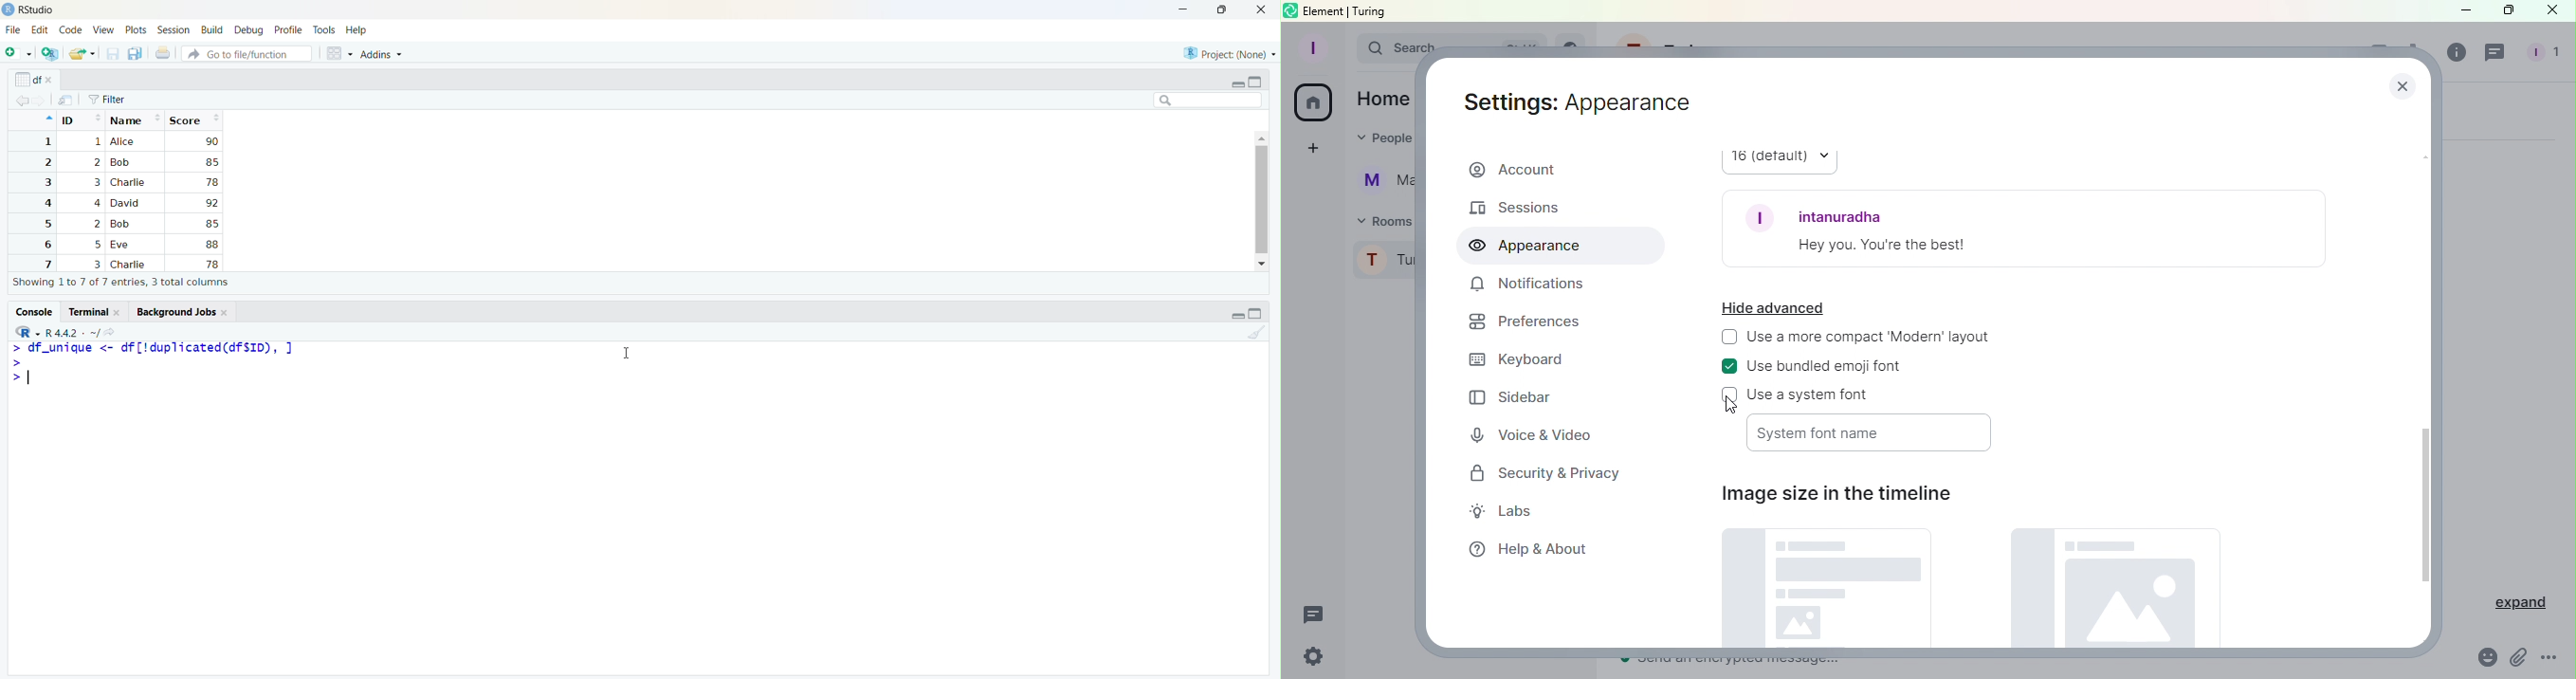  I want to click on minimize, so click(1237, 84).